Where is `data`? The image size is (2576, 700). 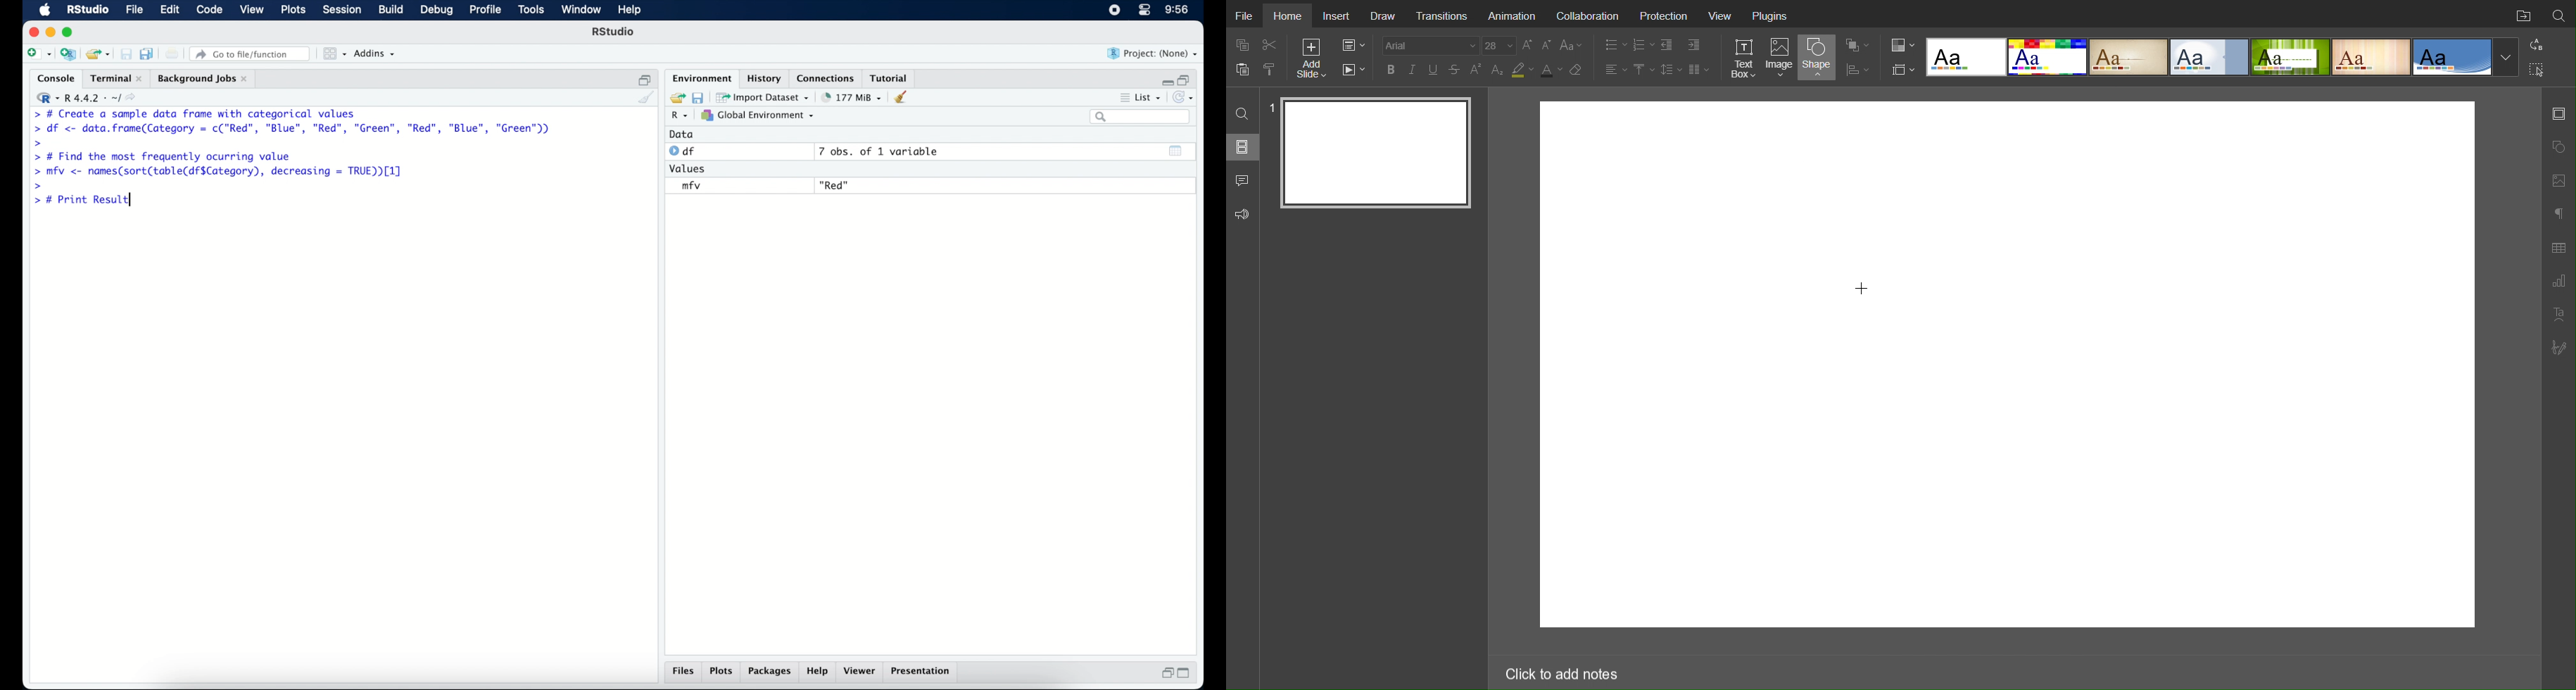 data is located at coordinates (685, 134).